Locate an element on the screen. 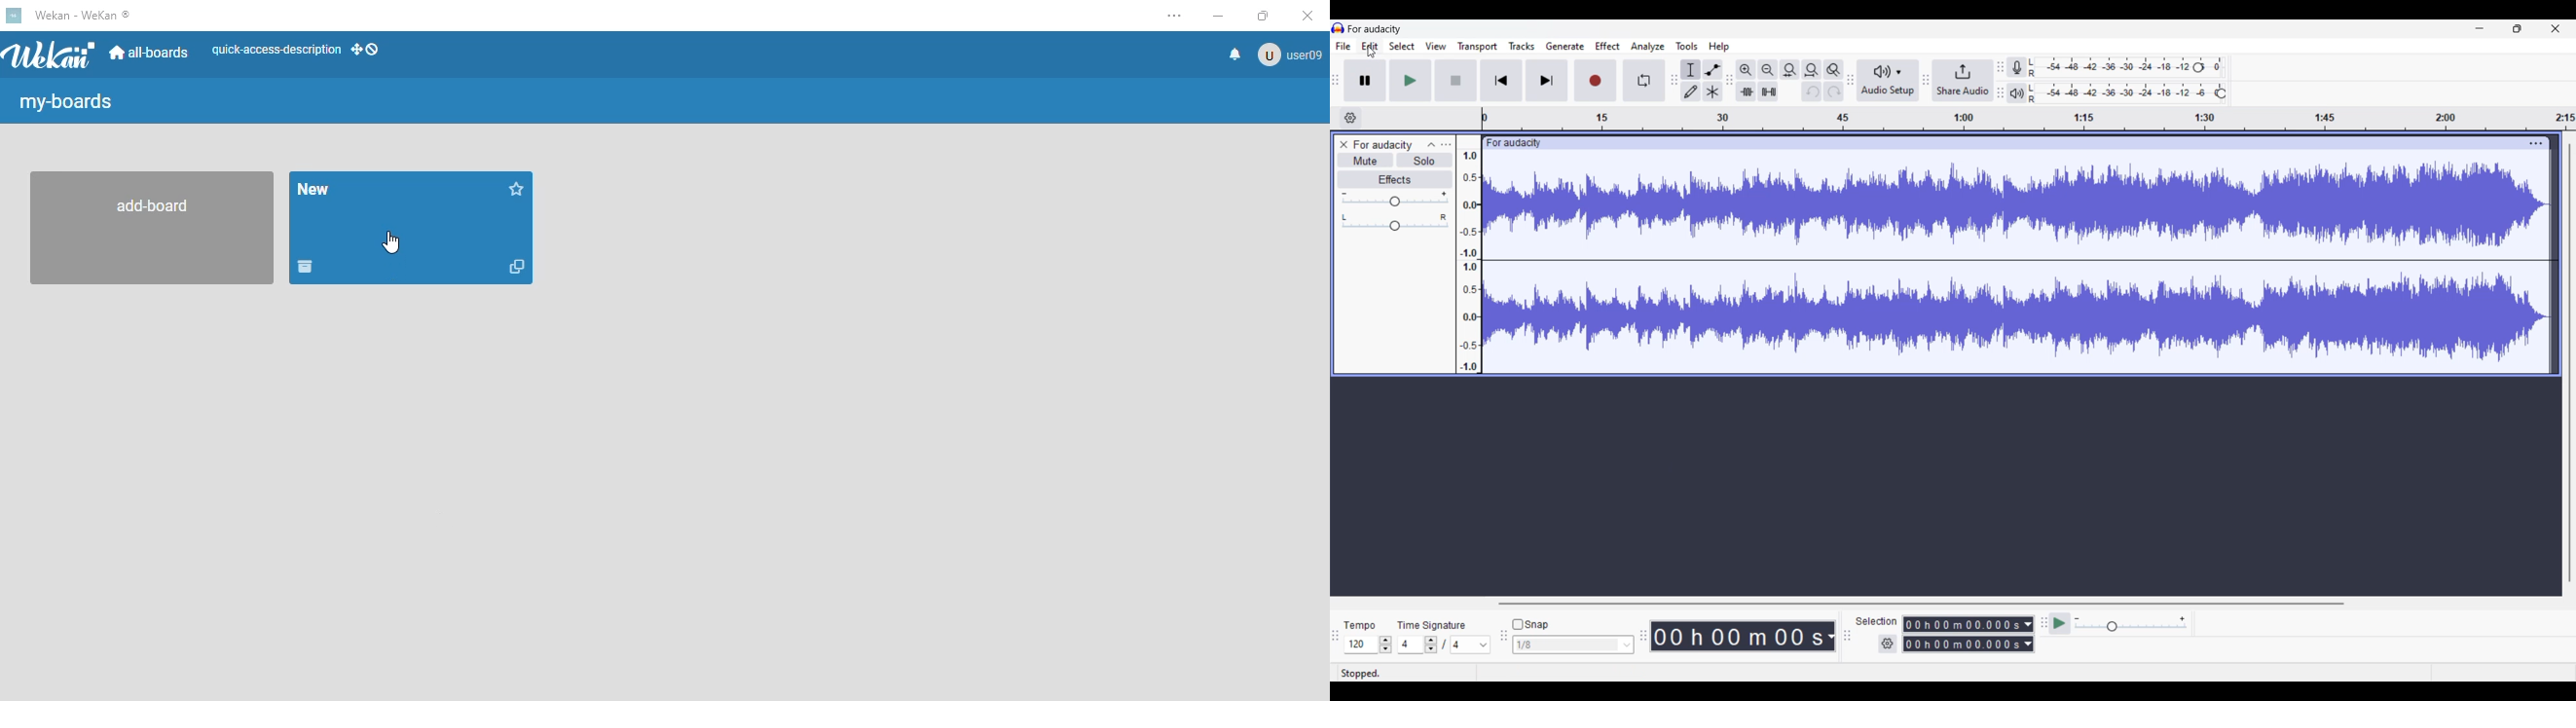  quick-access-description is located at coordinates (276, 50).